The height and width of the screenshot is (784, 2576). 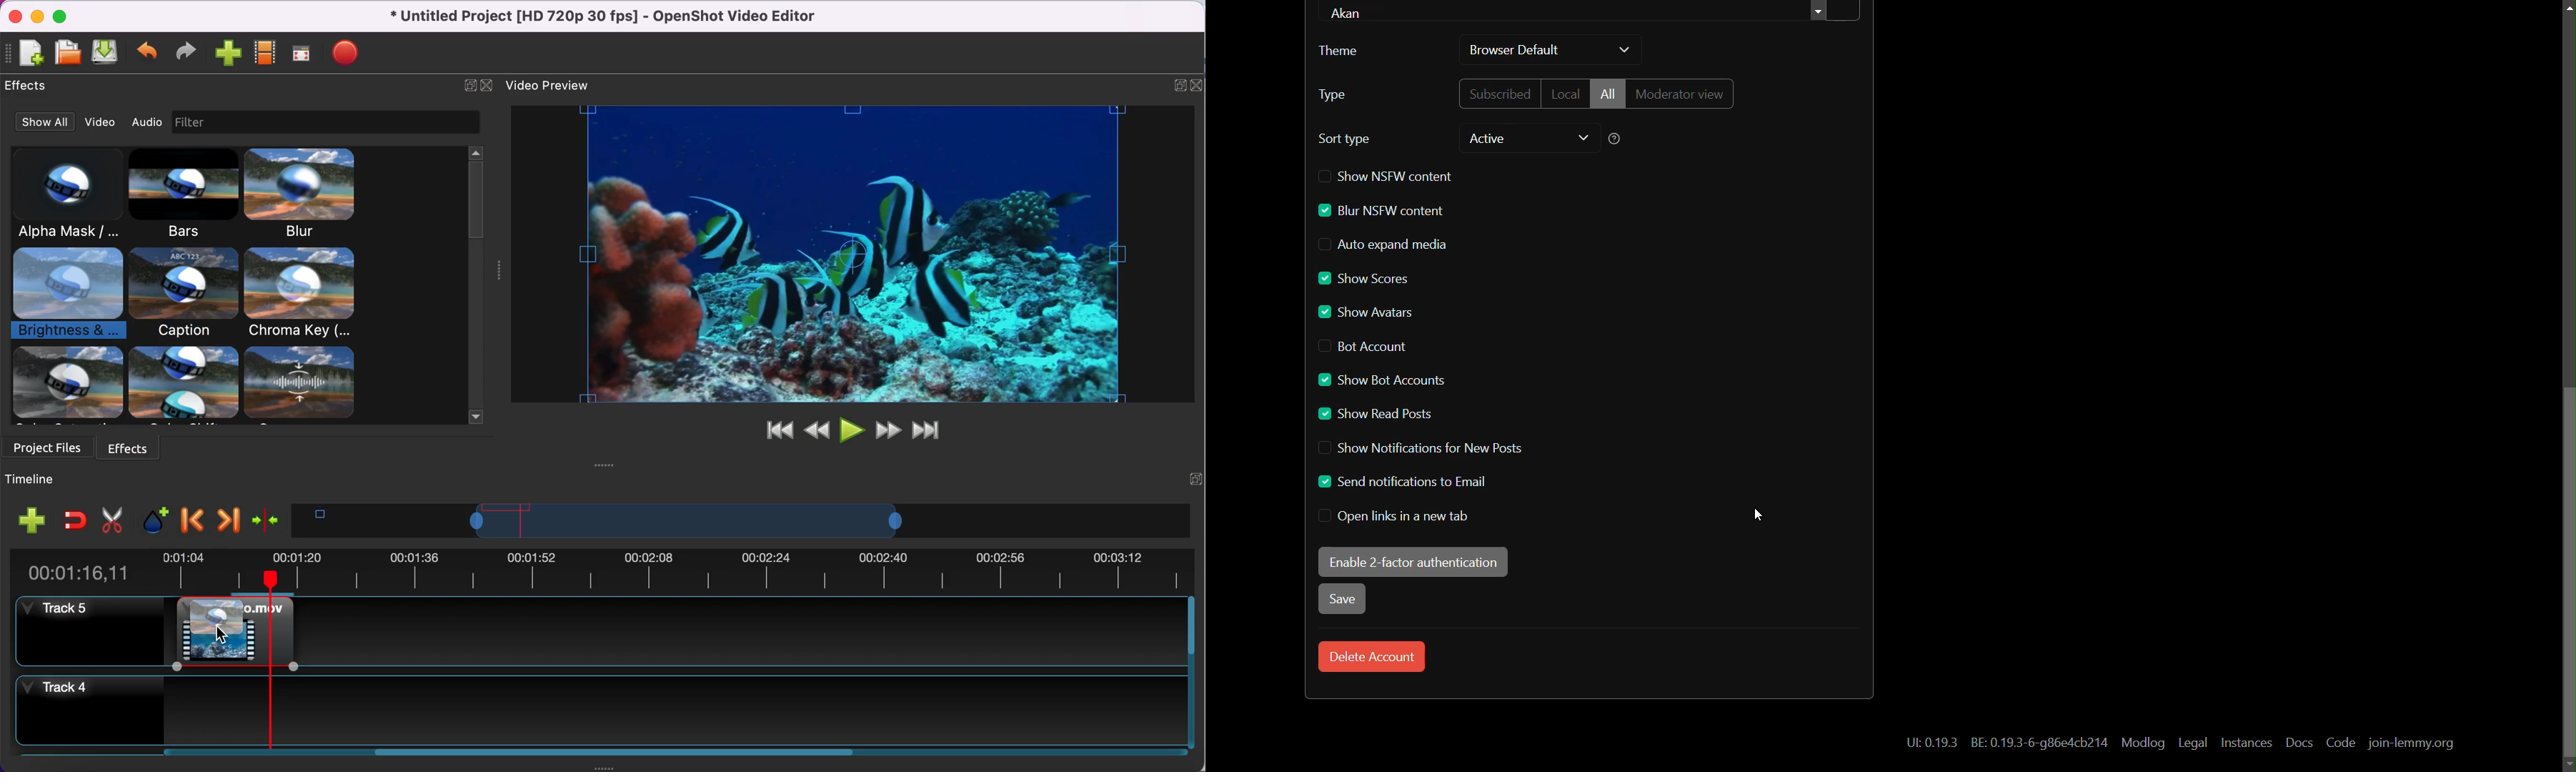 What do you see at coordinates (2143, 743) in the screenshot?
I see `modlog` at bounding box center [2143, 743].